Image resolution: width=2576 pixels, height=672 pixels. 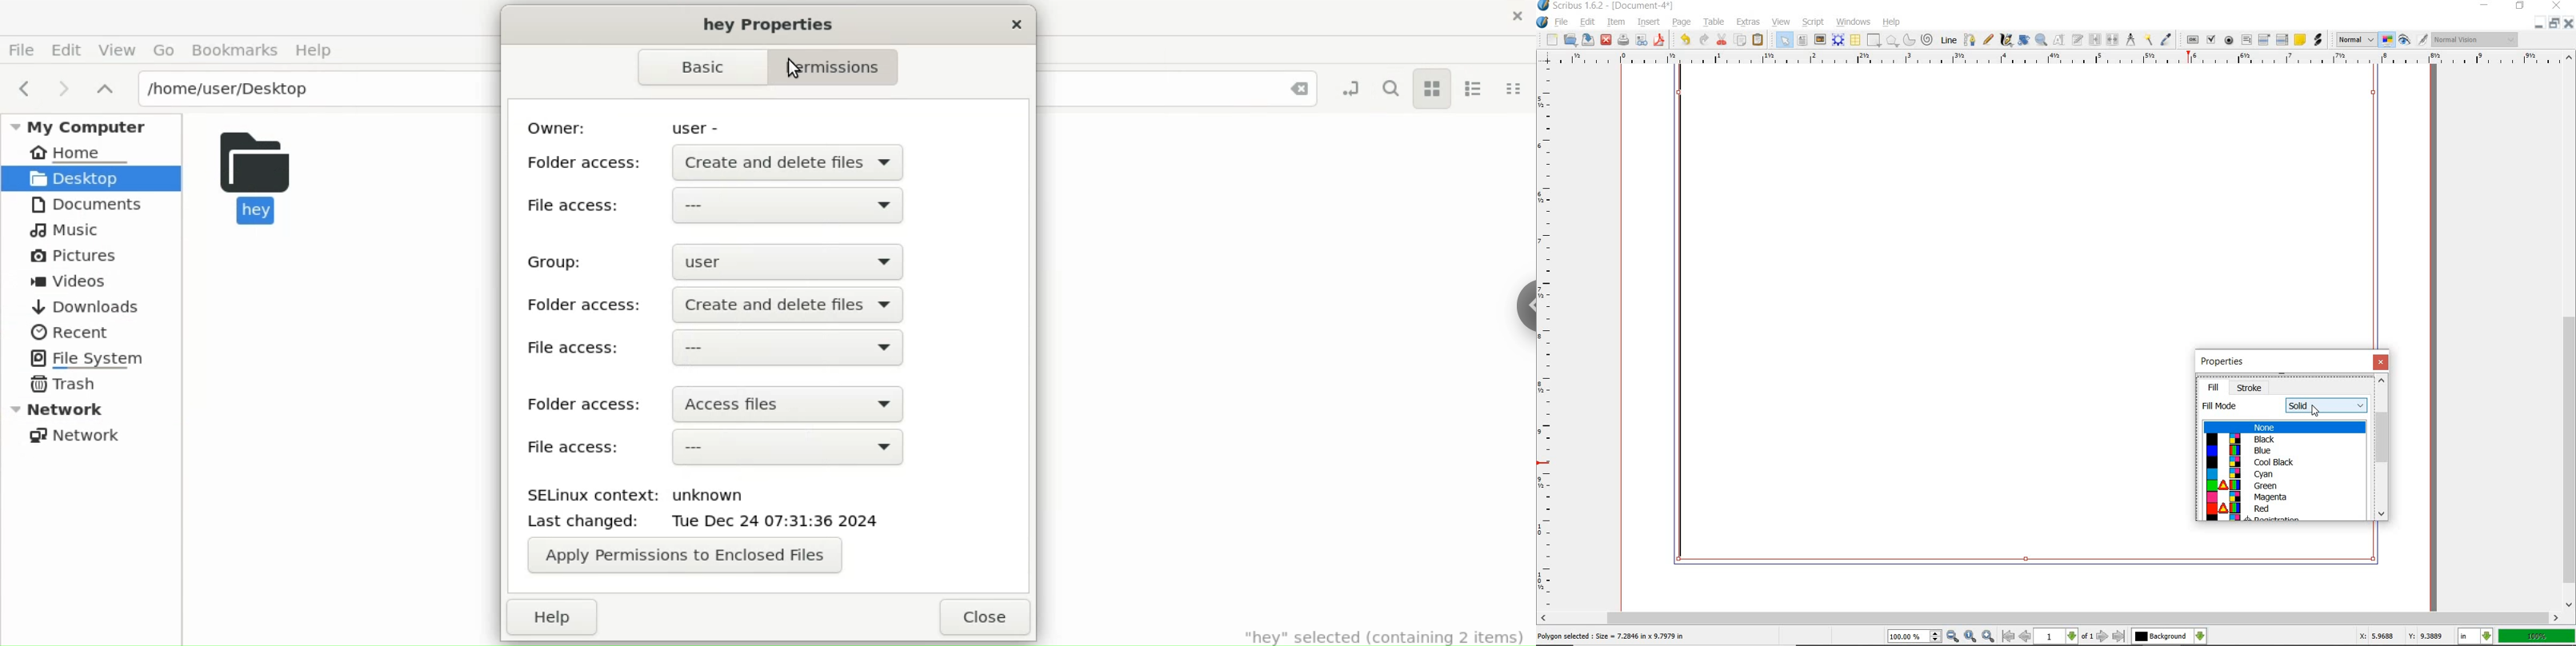 What do you see at coordinates (2058, 40) in the screenshot?
I see `edit contents of frame` at bounding box center [2058, 40].